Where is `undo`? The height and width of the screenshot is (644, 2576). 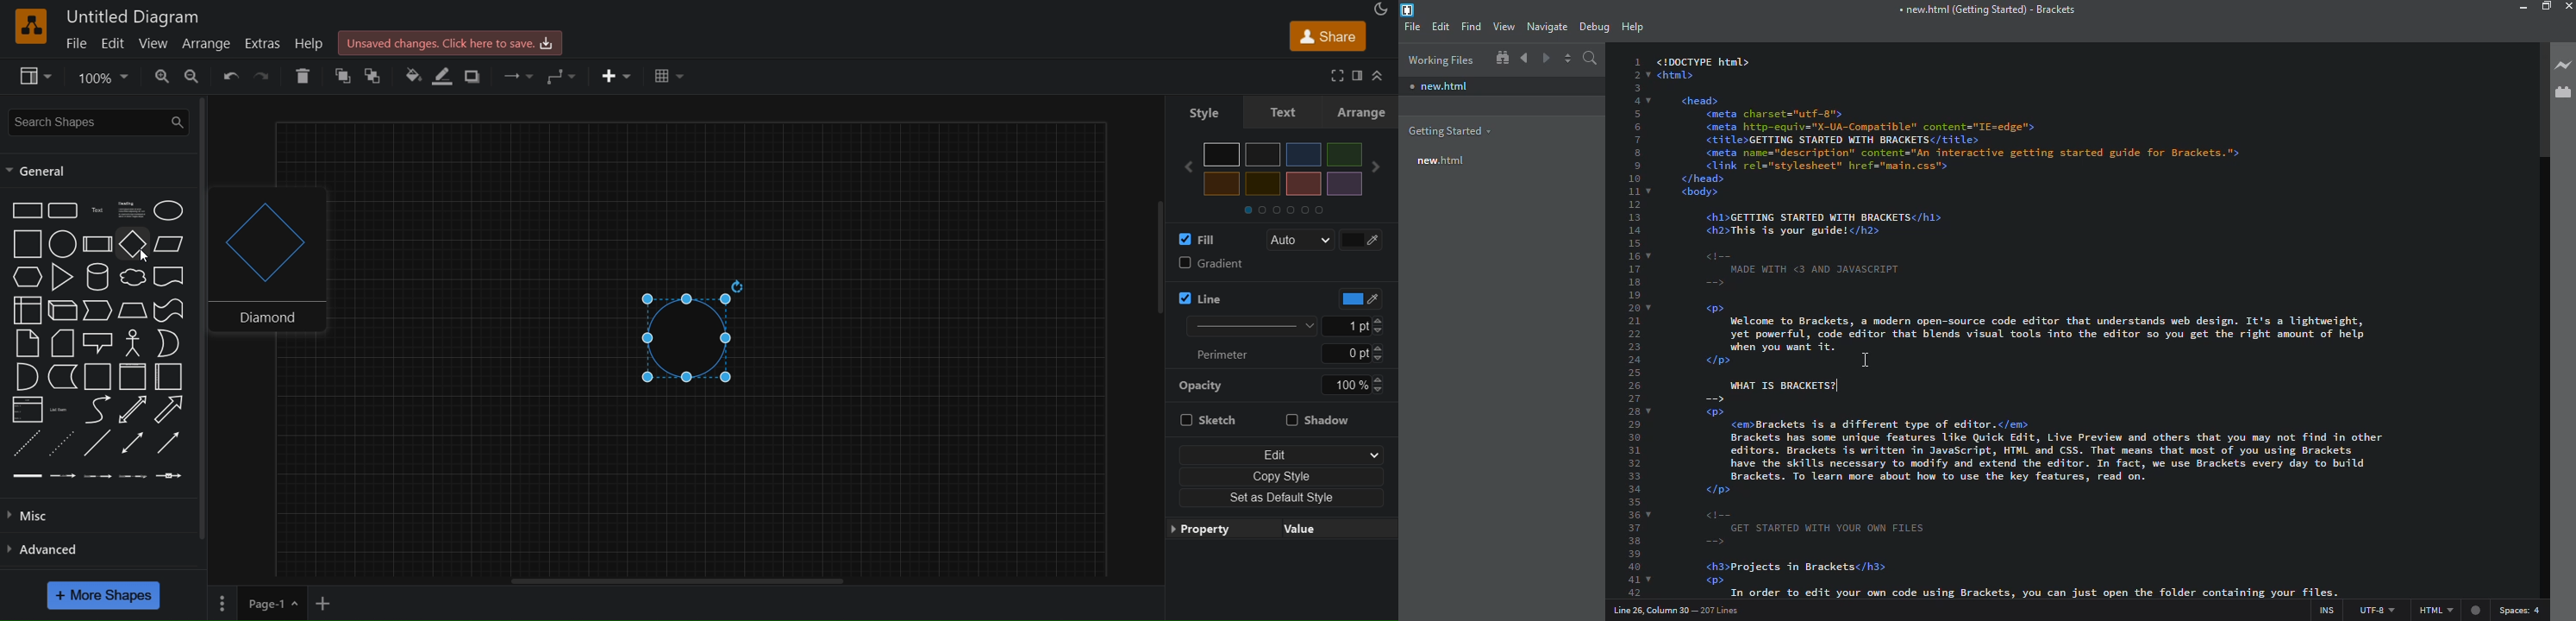 undo is located at coordinates (232, 75).